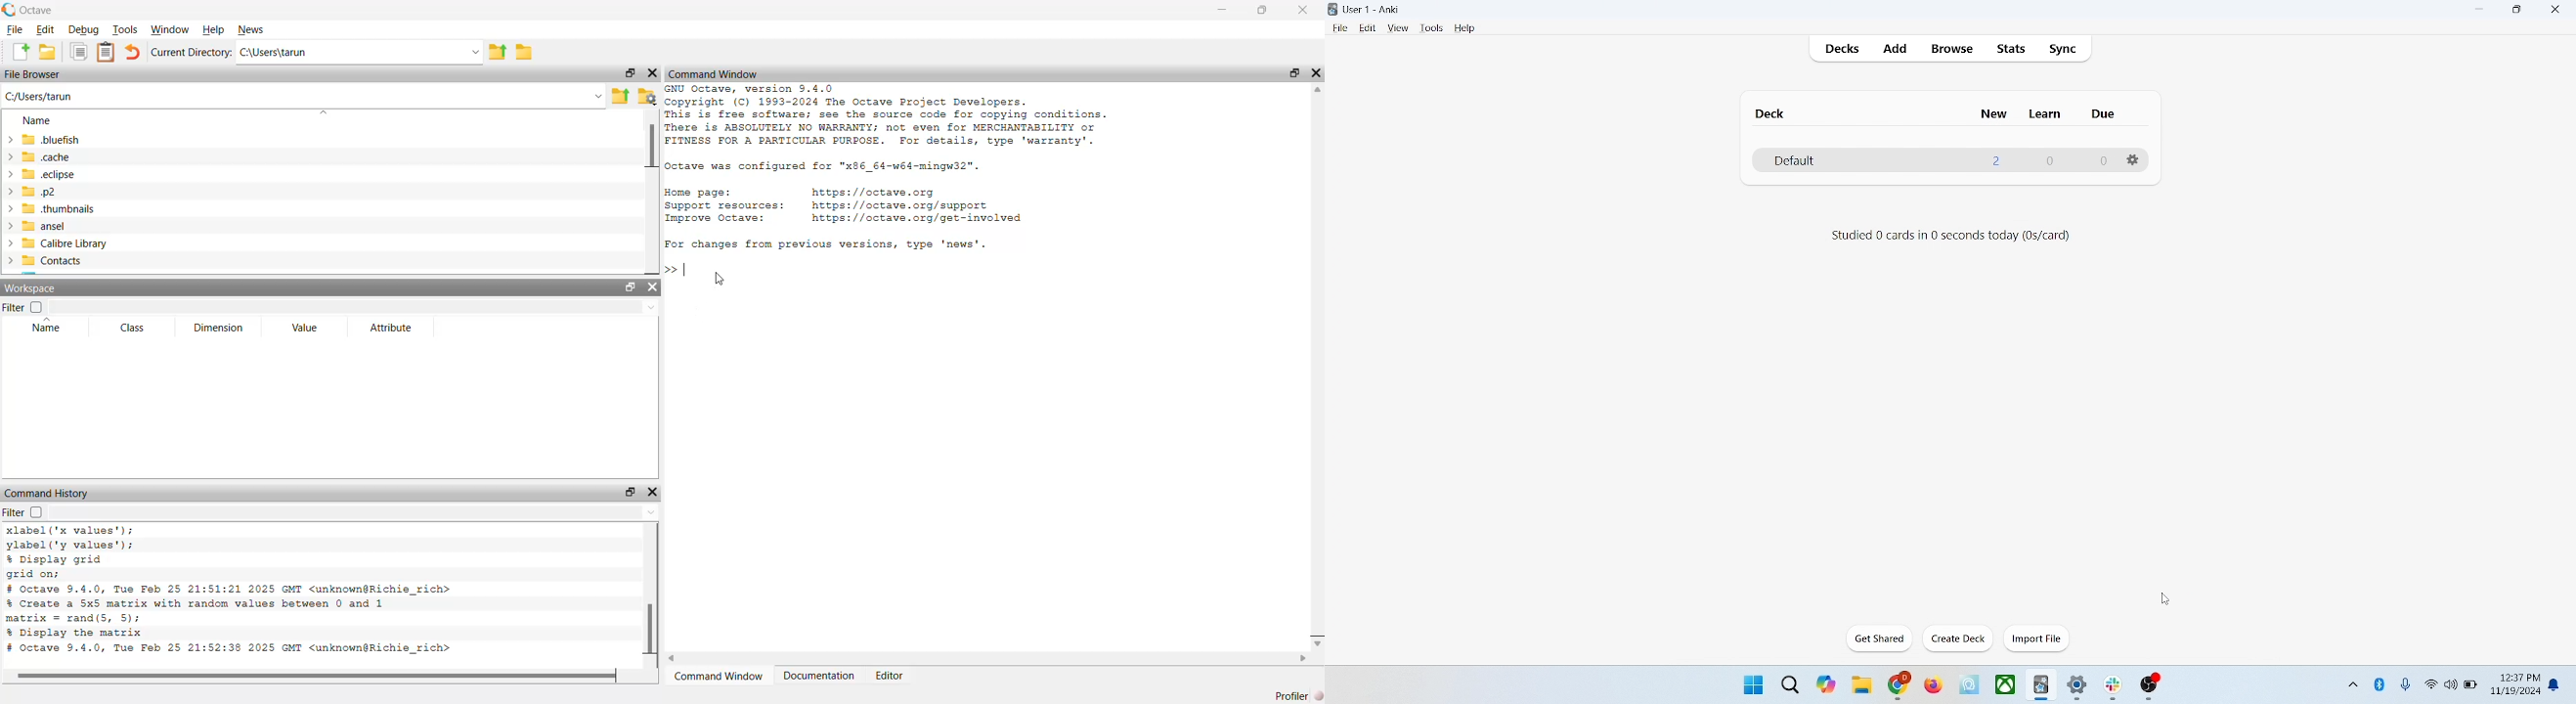 The image size is (2576, 728). Describe the element at coordinates (2380, 683) in the screenshot. I see `bluetooth` at that location.